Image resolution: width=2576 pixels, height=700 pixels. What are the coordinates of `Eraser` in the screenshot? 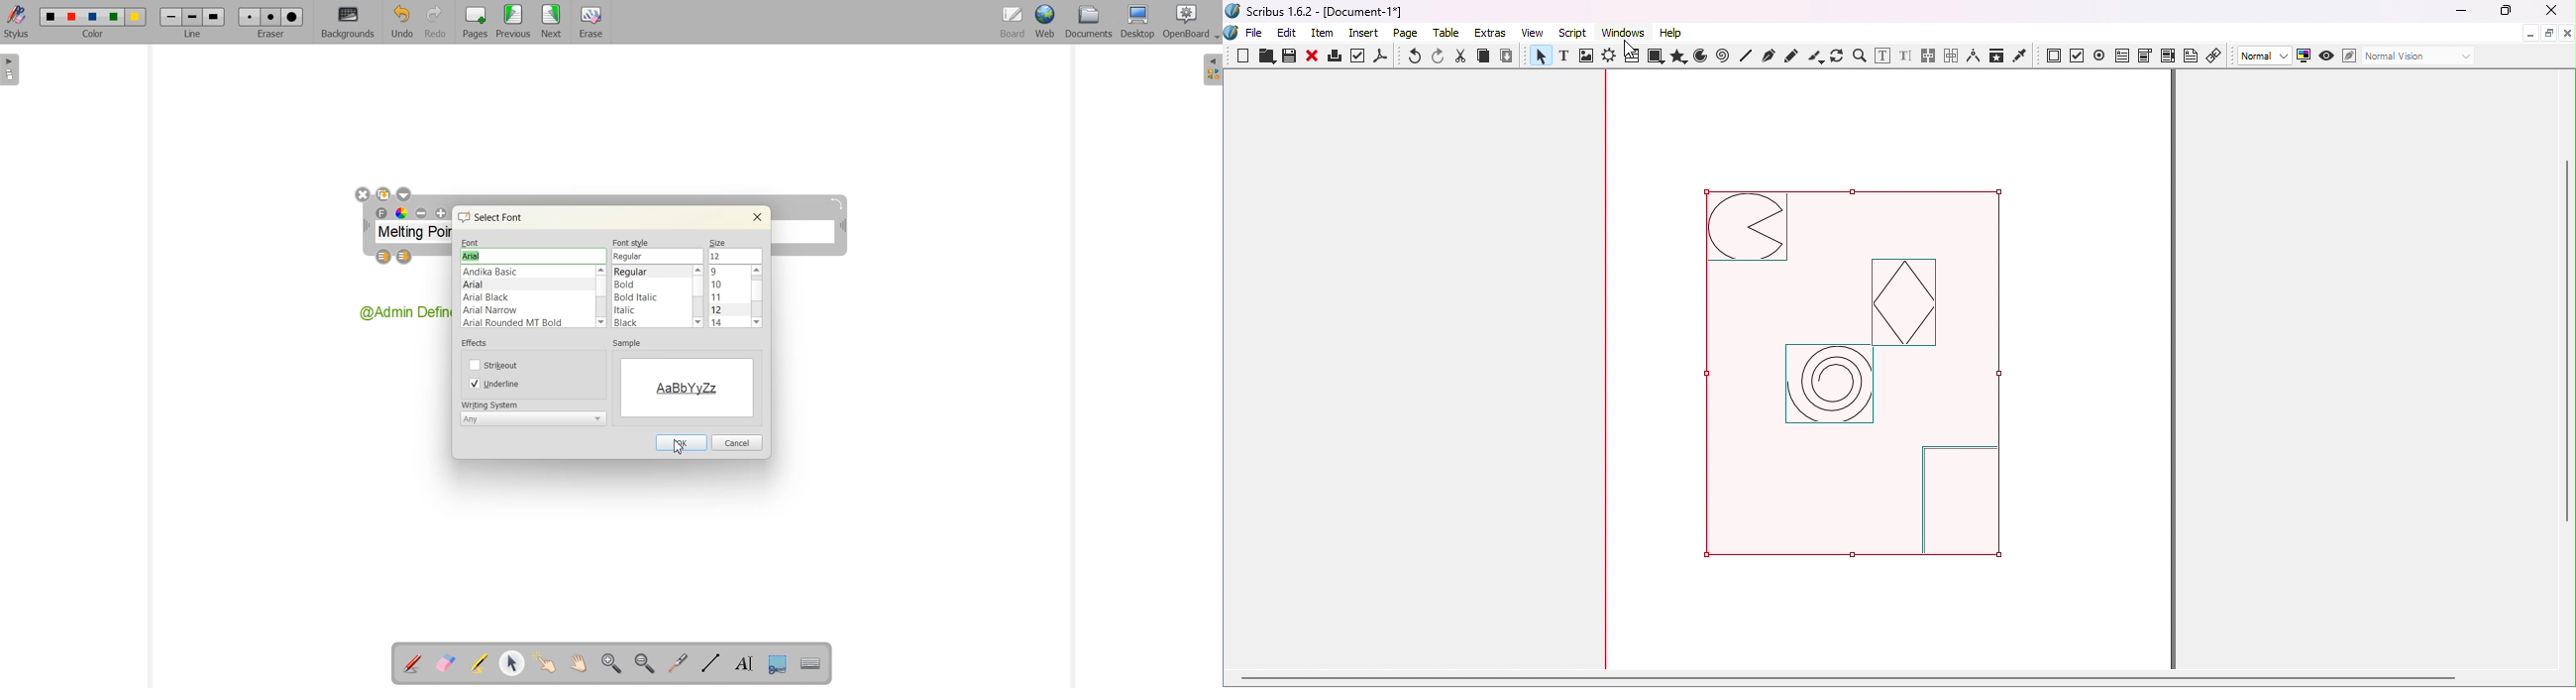 It's located at (589, 22).